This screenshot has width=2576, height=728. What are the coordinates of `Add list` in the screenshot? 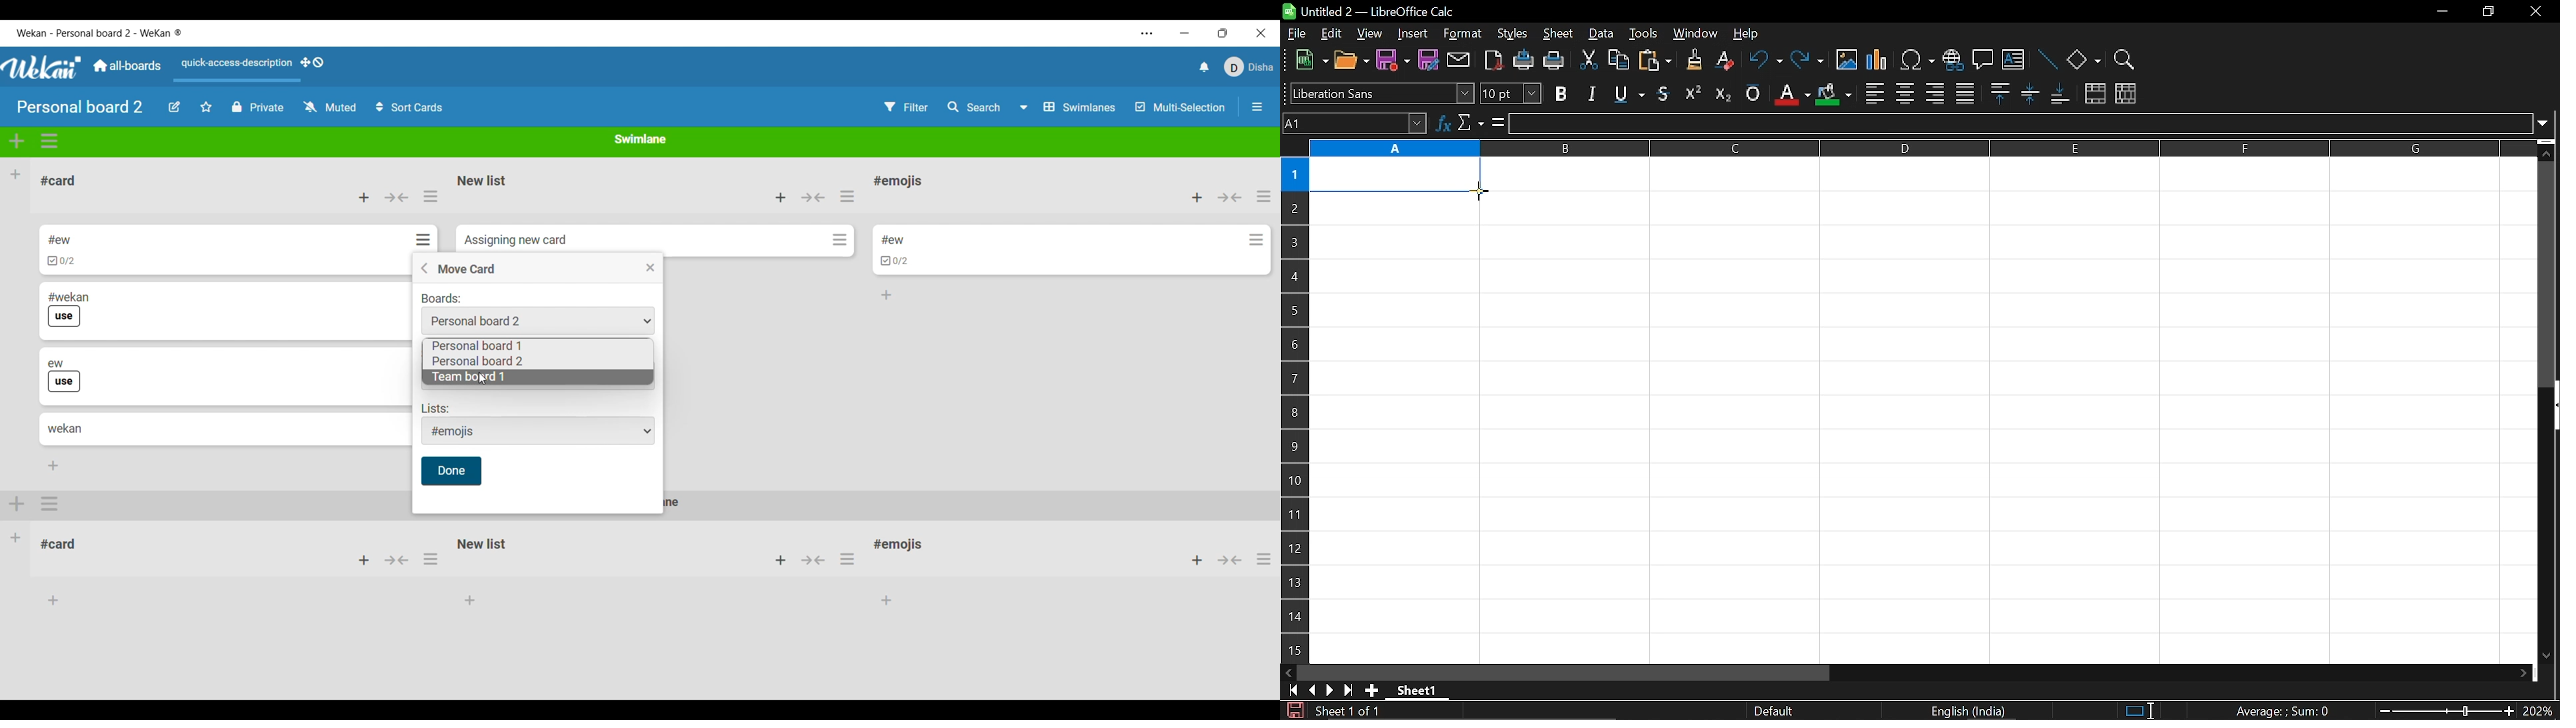 It's located at (15, 174).